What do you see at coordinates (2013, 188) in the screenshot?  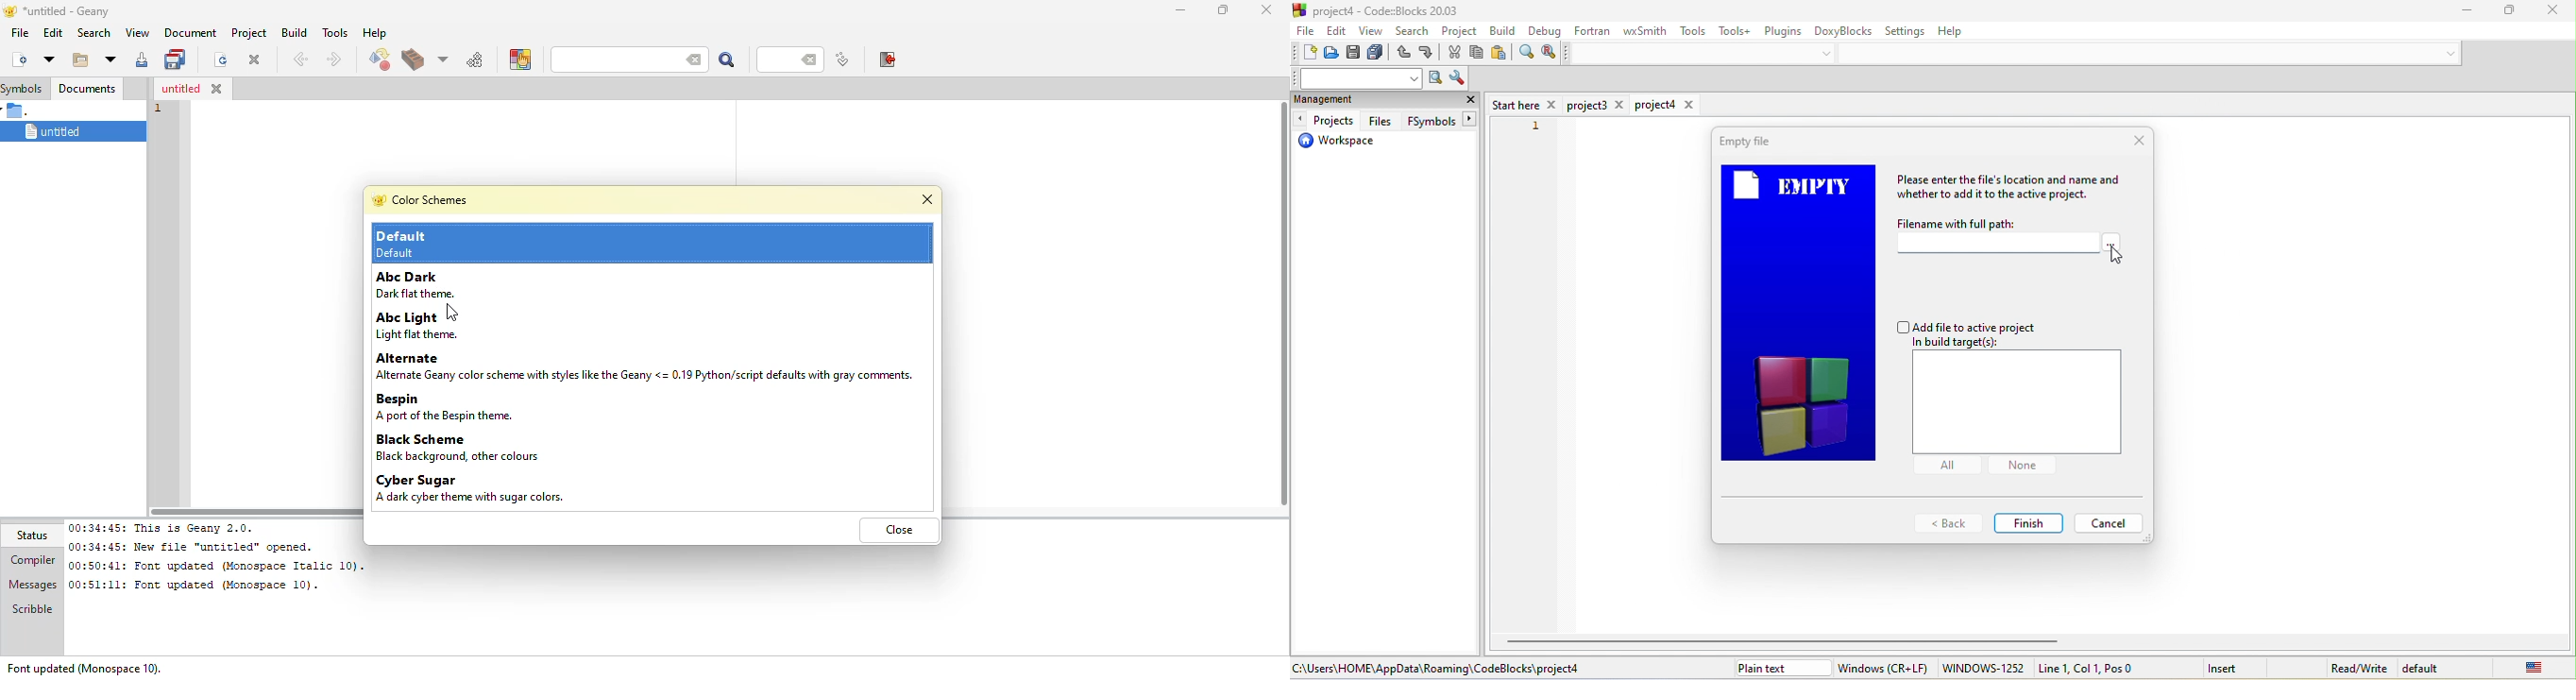 I see `please enter the files location and name and whether to  add it to the active project` at bounding box center [2013, 188].